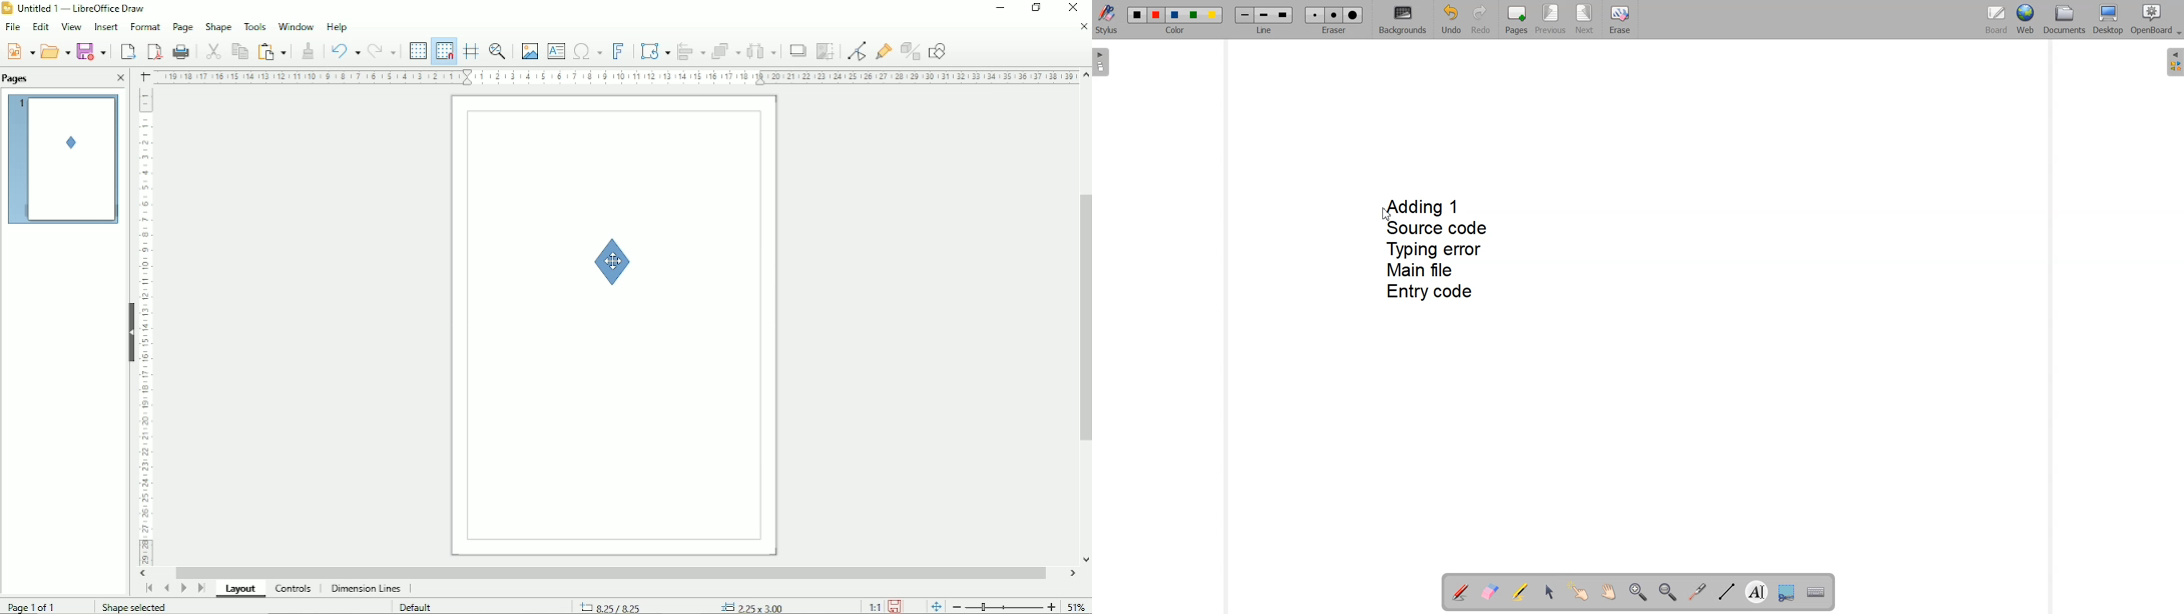 This screenshot has width=2184, height=616. What do you see at coordinates (71, 27) in the screenshot?
I see `View` at bounding box center [71, 27].